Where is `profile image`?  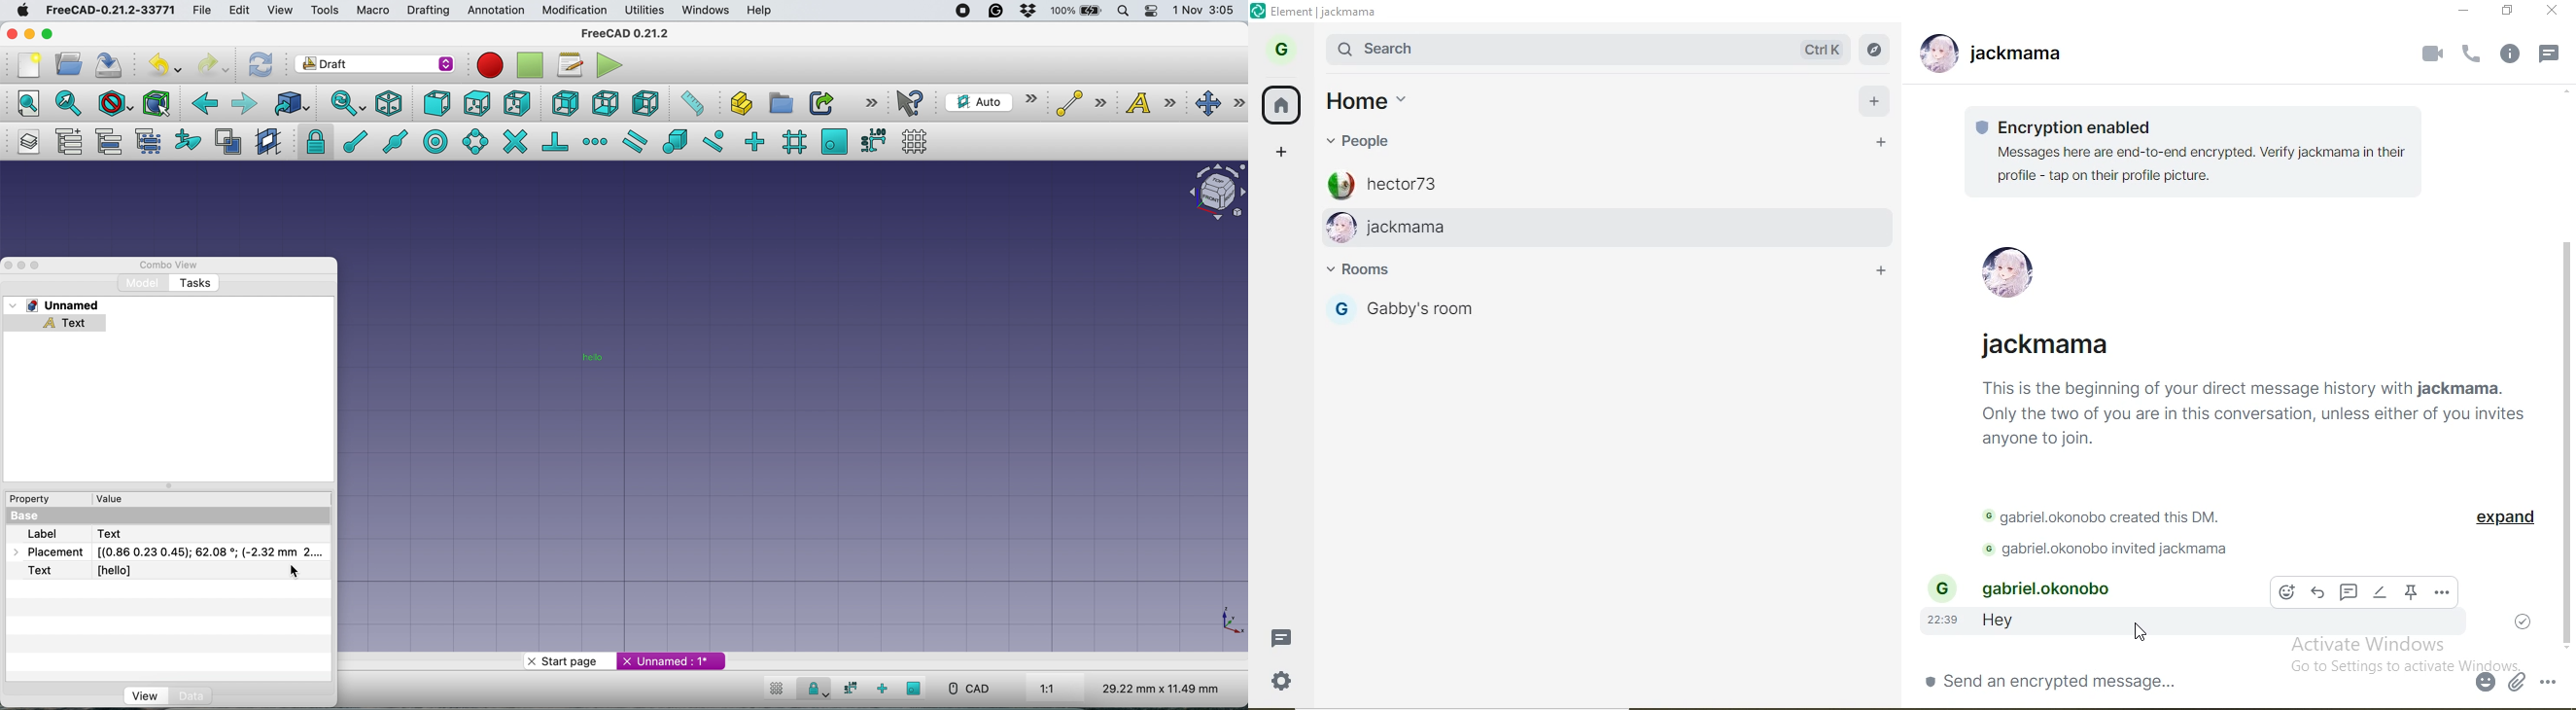 profile image is located at coordinates (1941, 53).